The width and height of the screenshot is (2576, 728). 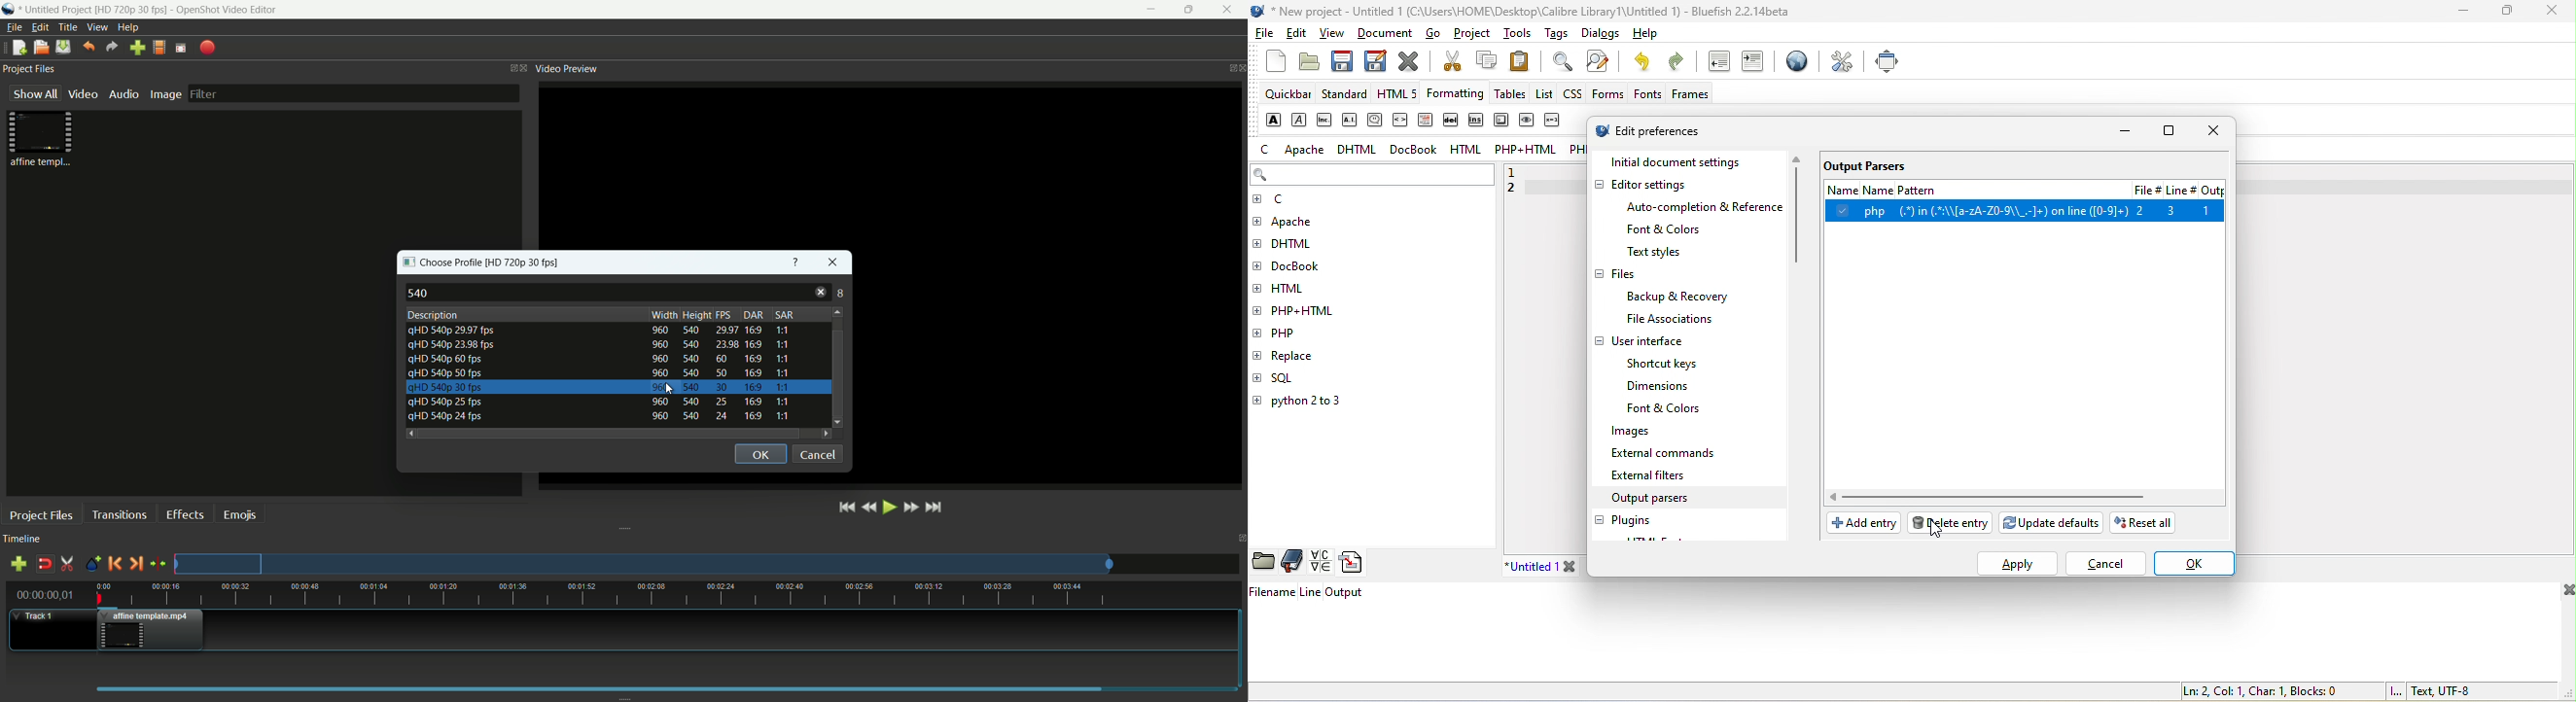 I want to click on delete pattern, so click(x=1953, y=522).